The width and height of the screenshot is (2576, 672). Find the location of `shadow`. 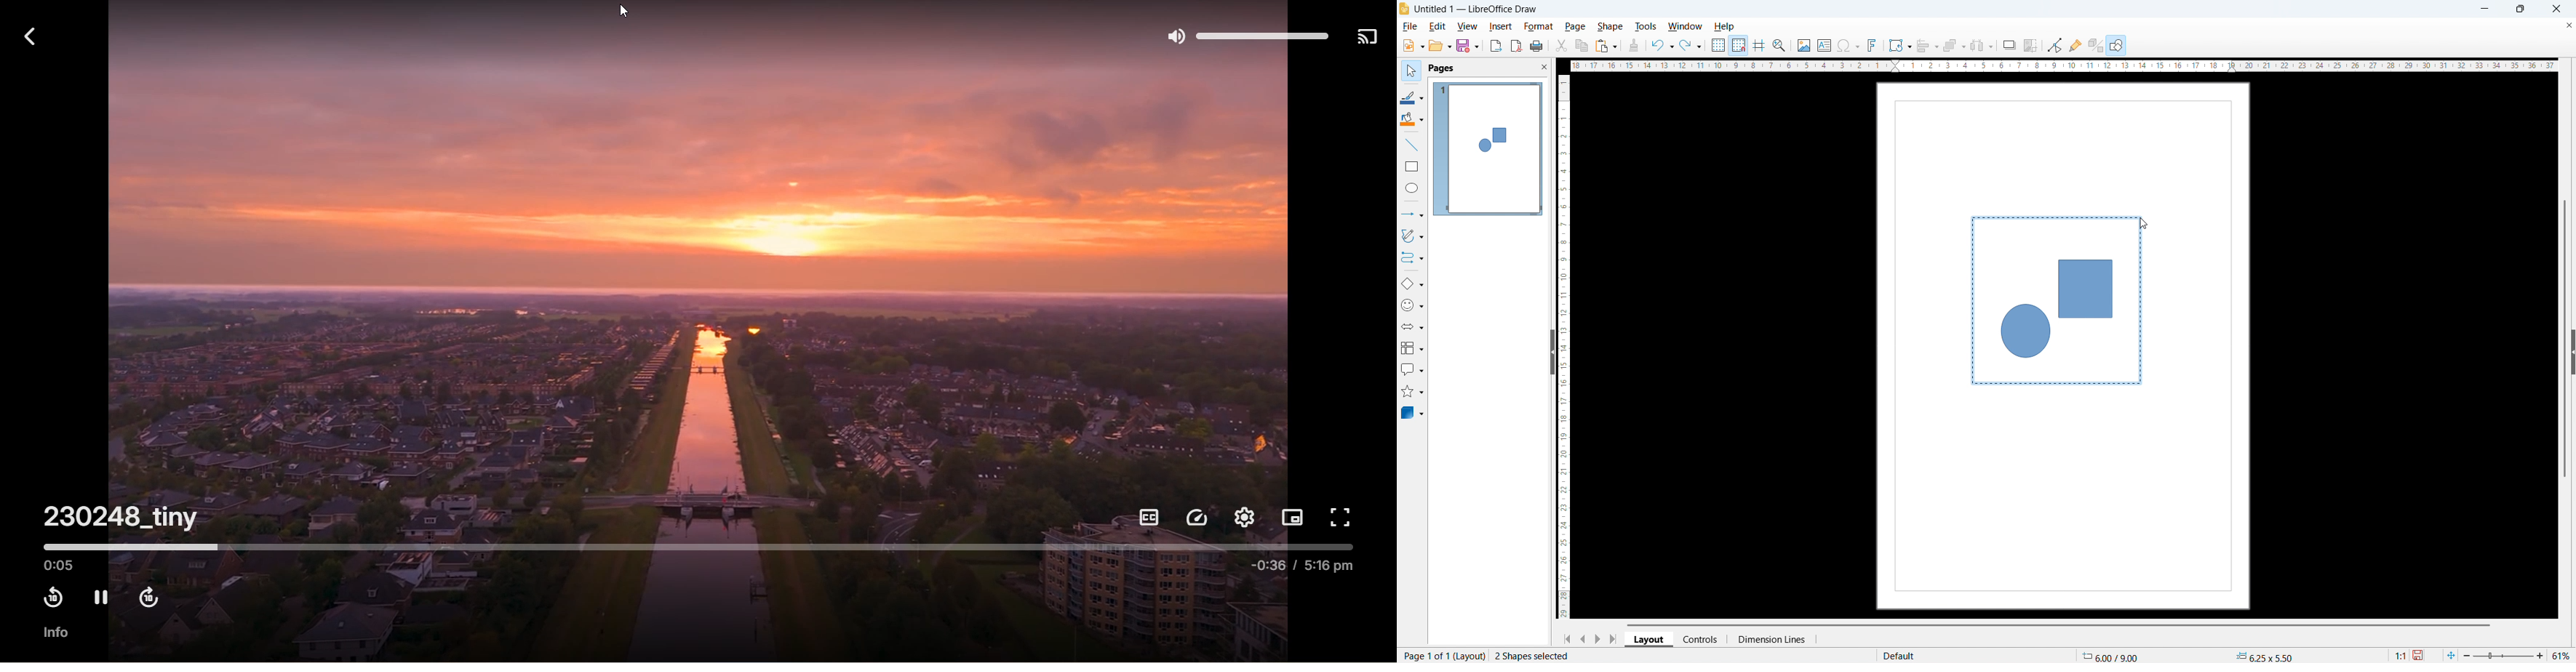

shadow is located at coordinates (2010, 45).